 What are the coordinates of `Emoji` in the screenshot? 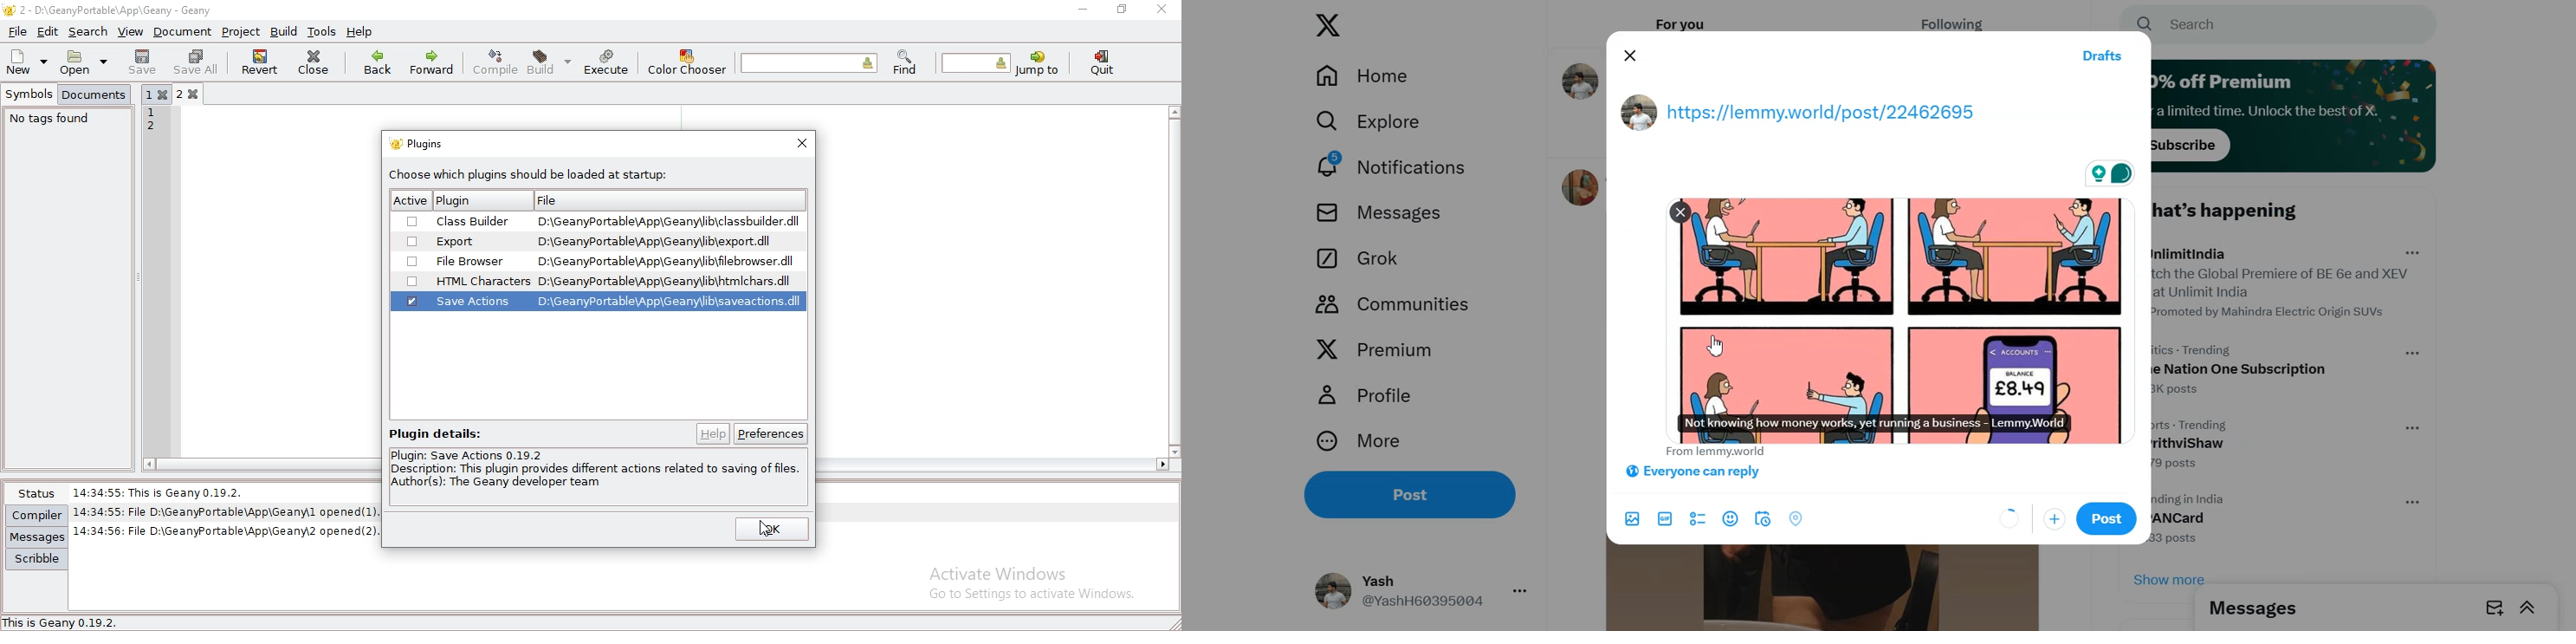 It's located at (1729, 519).